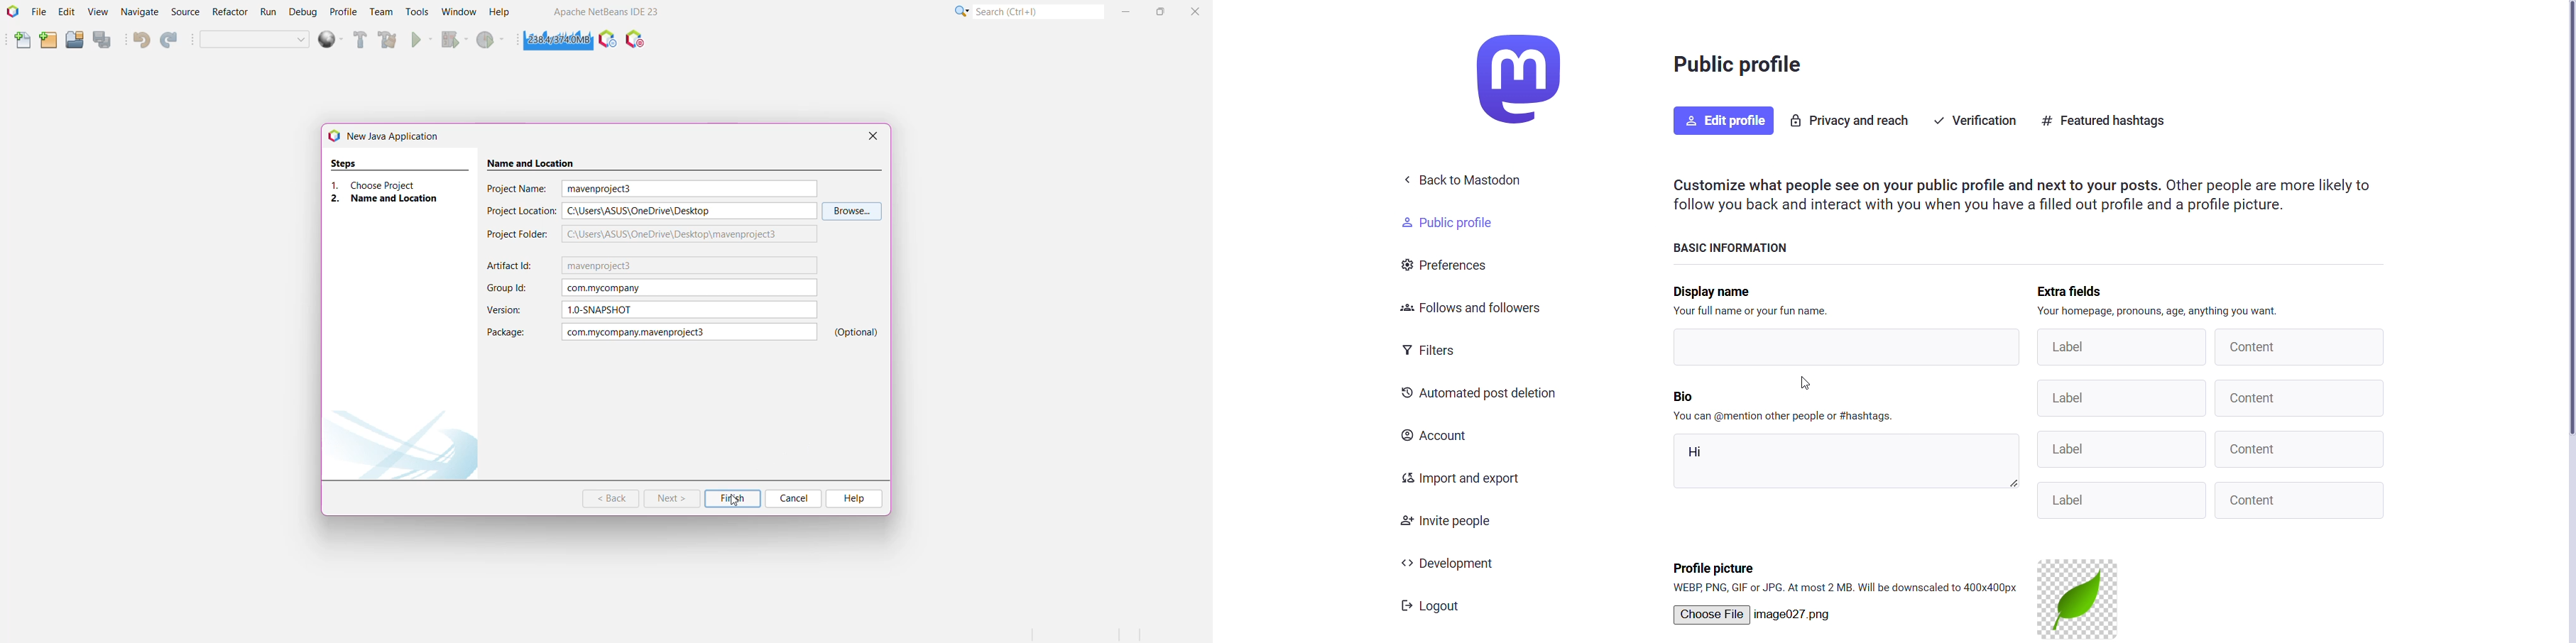  Describe the element at coordinates (1715, 566) in the screenshot. I see `profile picture` at that location.